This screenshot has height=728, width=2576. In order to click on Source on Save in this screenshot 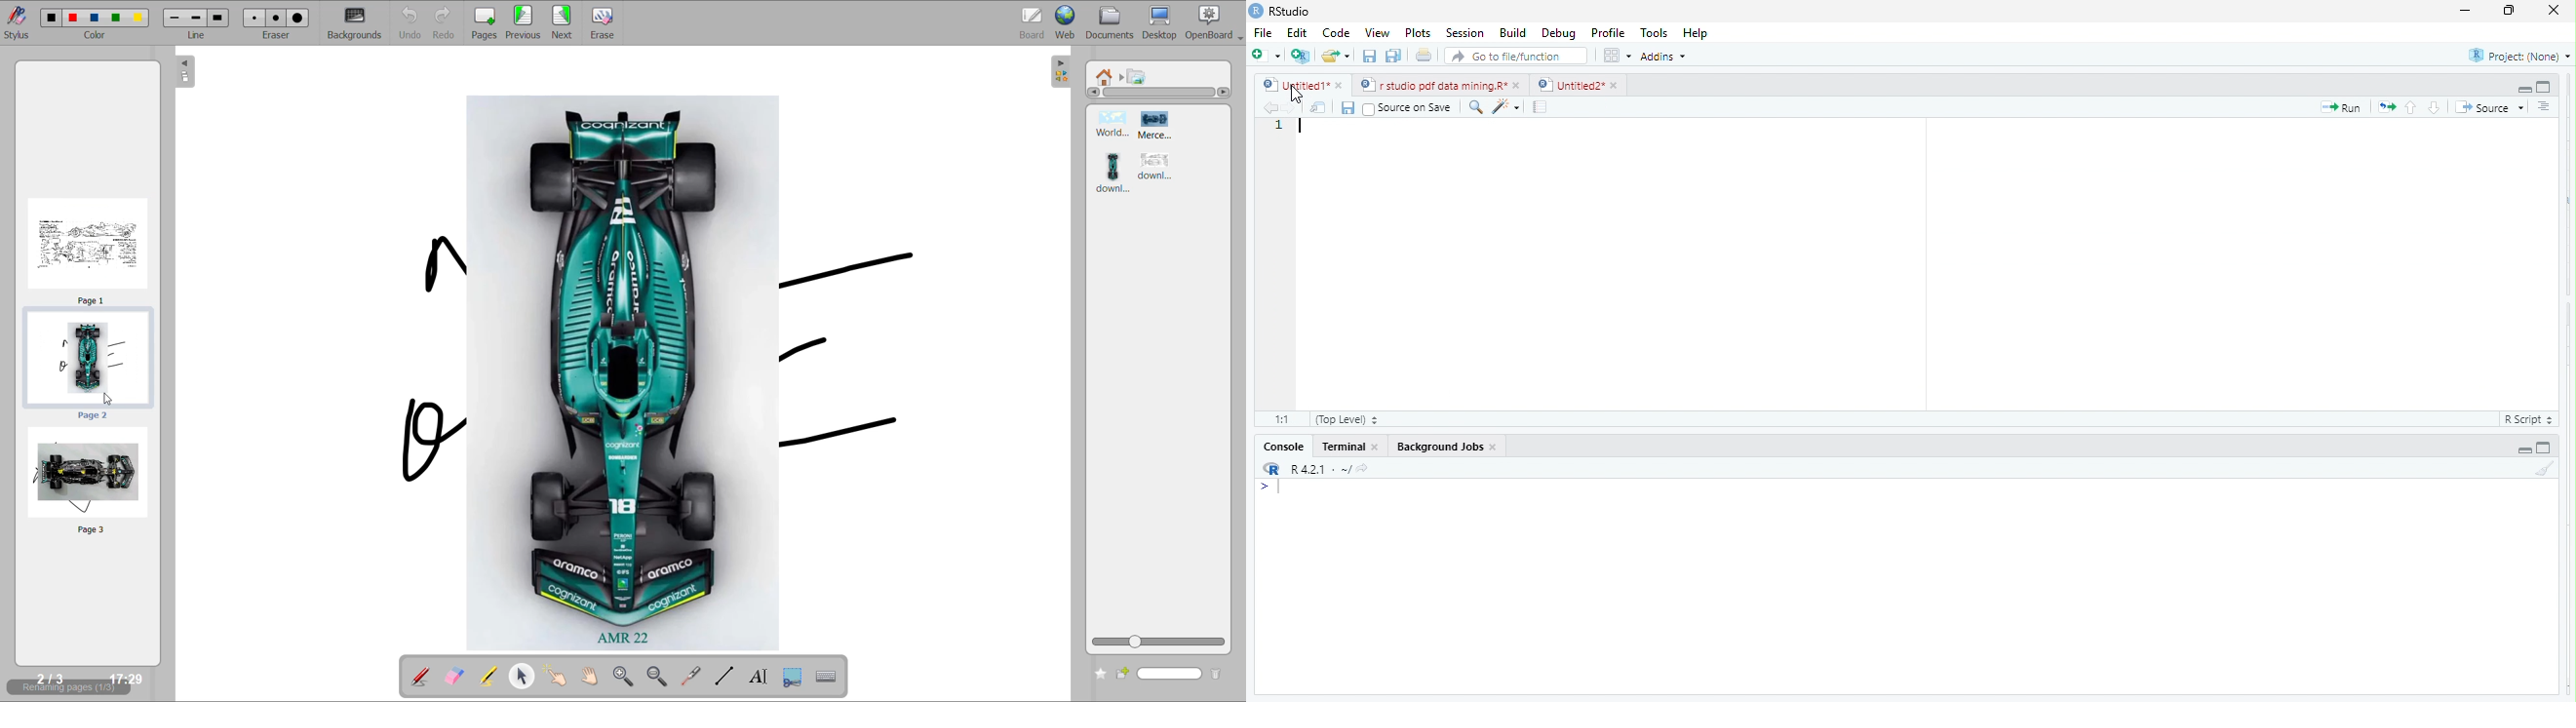, I will do `click(1410, 108)`.